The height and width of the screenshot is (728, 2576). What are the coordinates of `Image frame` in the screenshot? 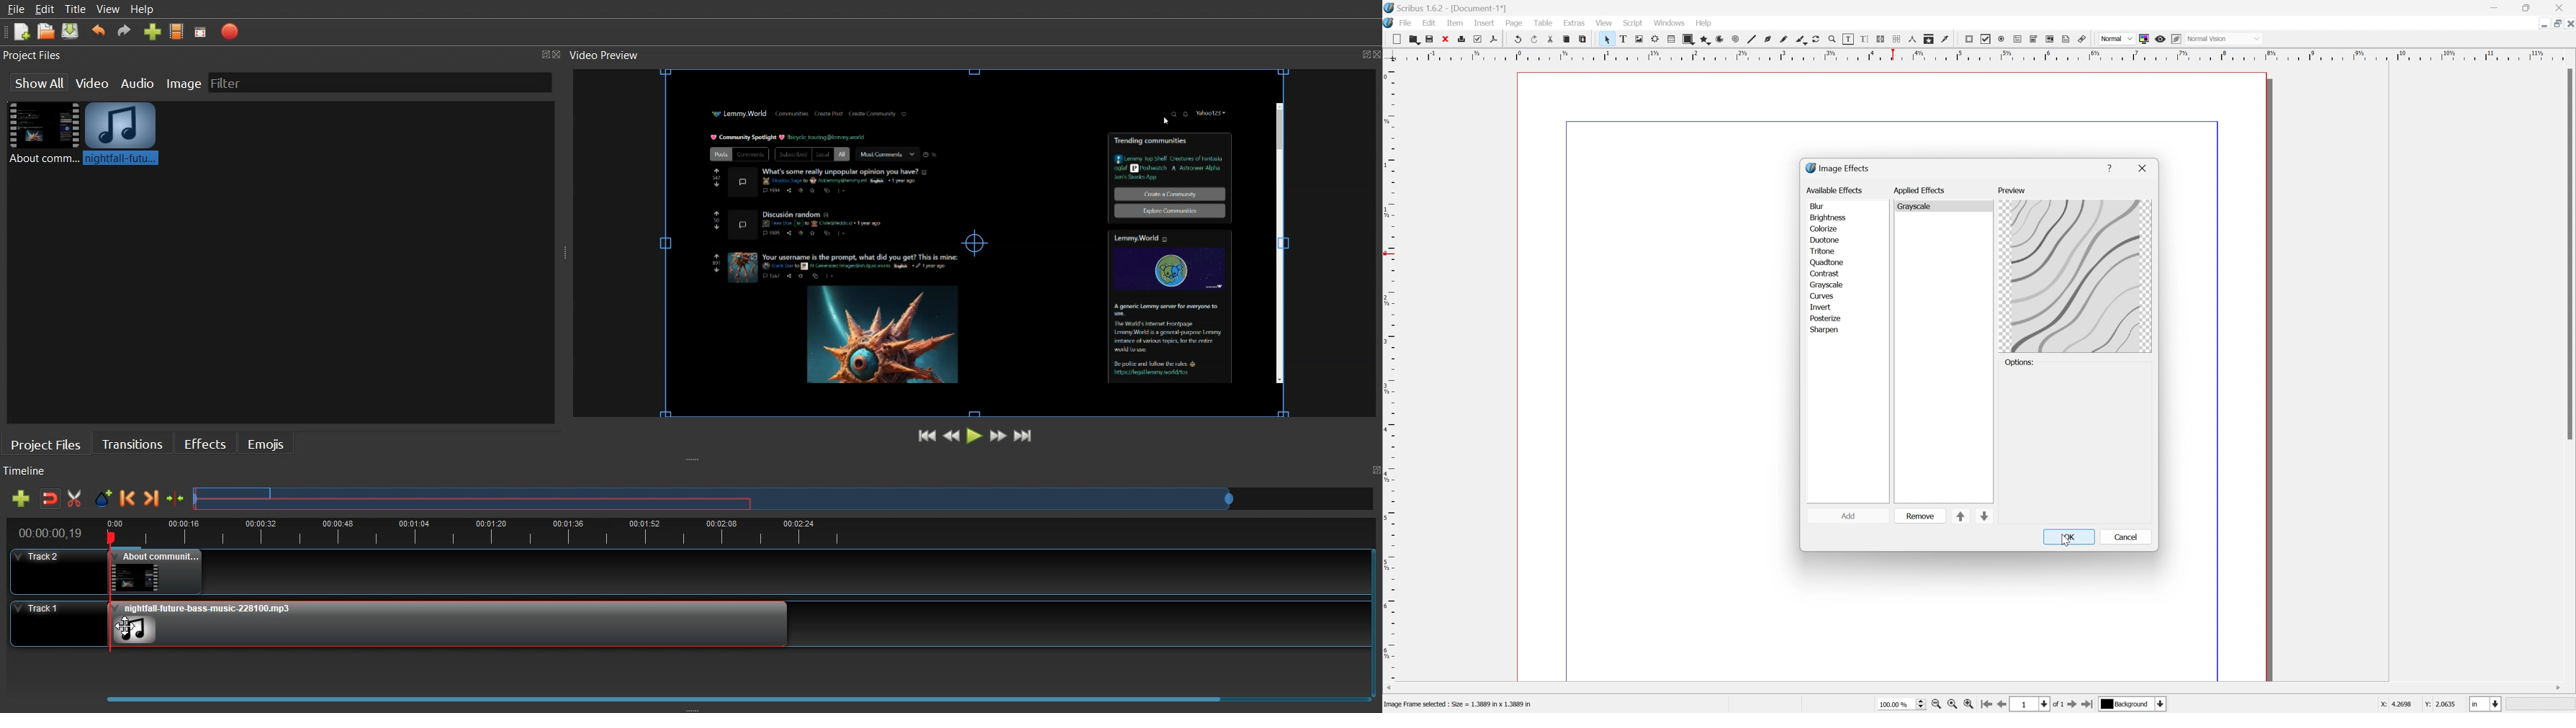 It's located at (1643, 38).